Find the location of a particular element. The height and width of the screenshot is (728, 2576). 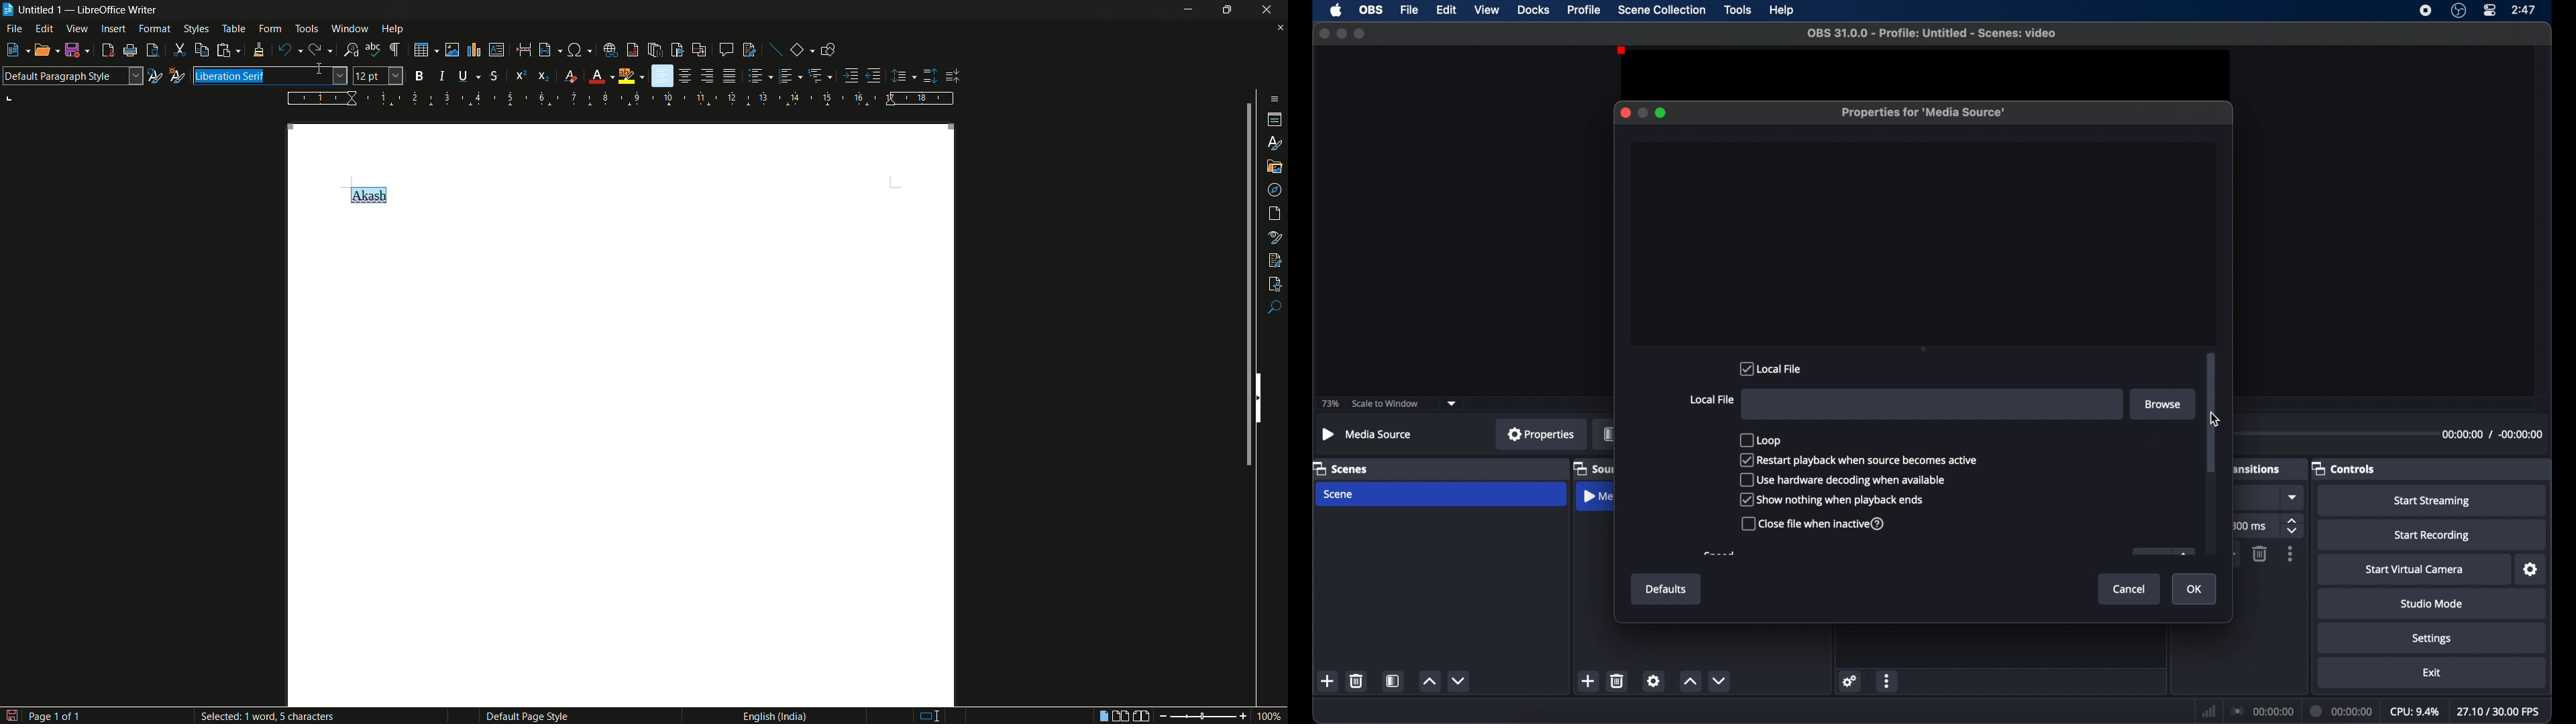

obscure text is located at coordinates (1719, 553).